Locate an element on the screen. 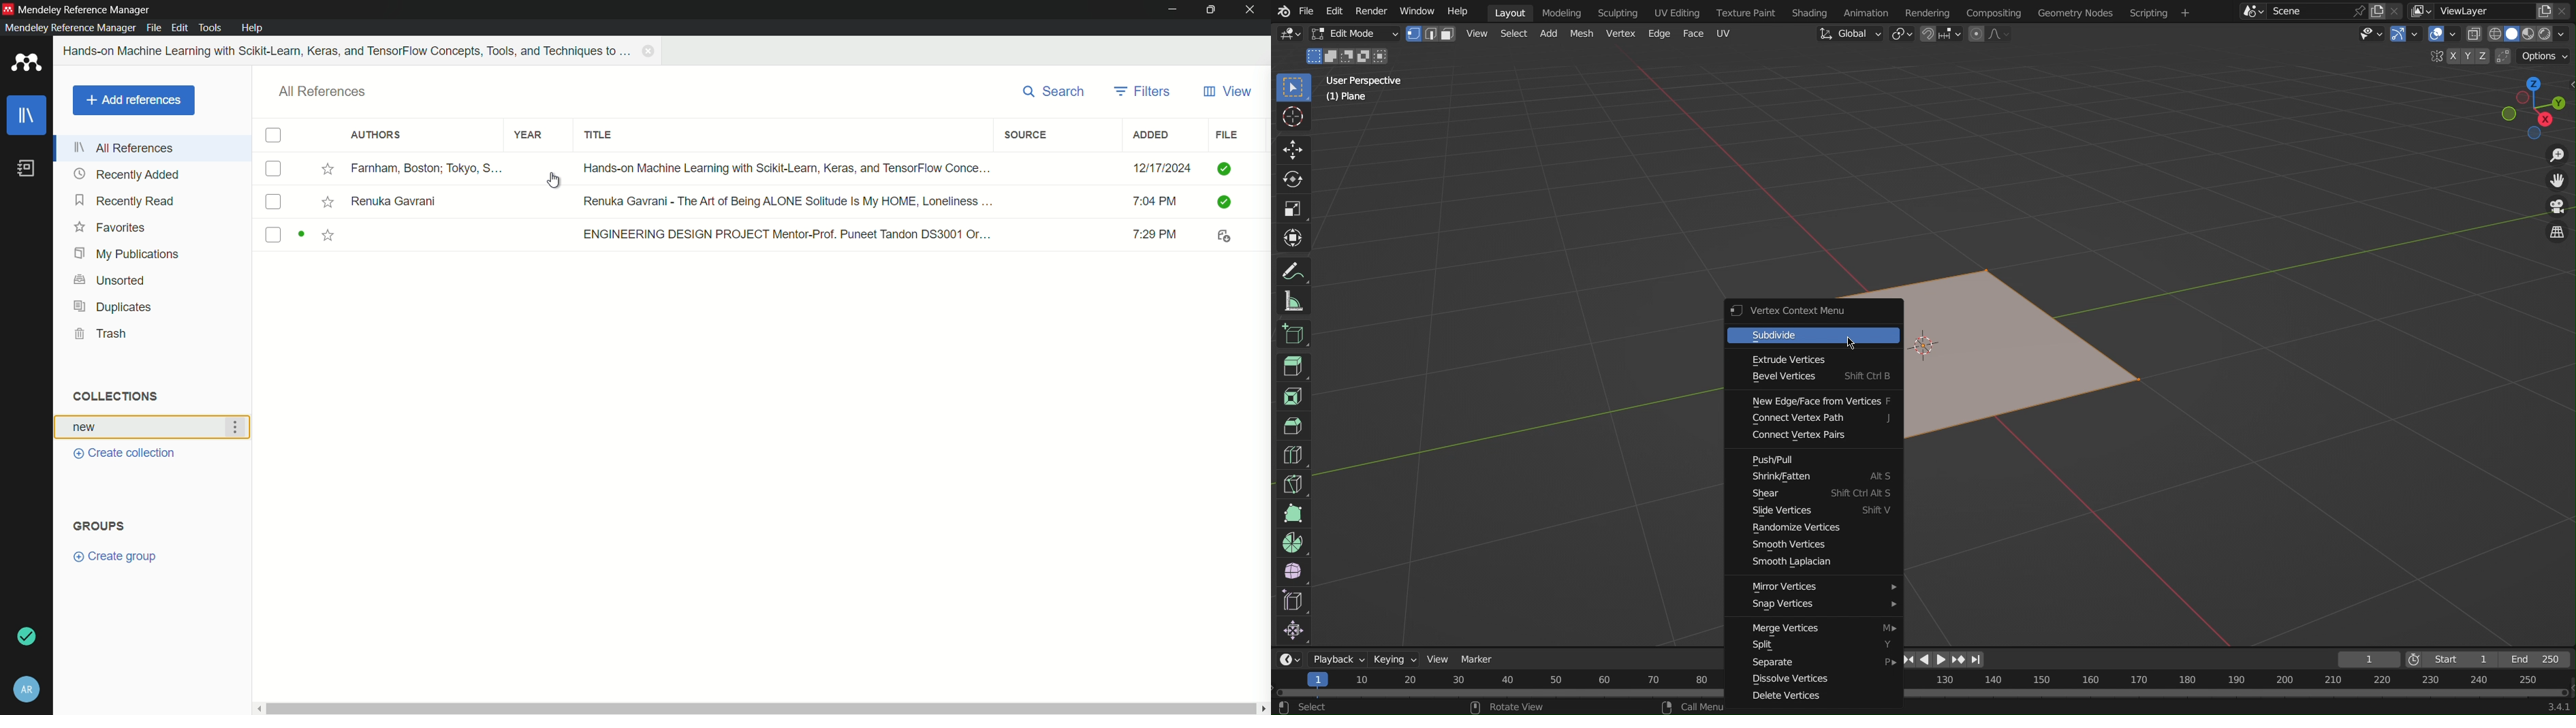 The height and width of the screenshot is (728, 2576). cursor is located at coordinates (553, 182).